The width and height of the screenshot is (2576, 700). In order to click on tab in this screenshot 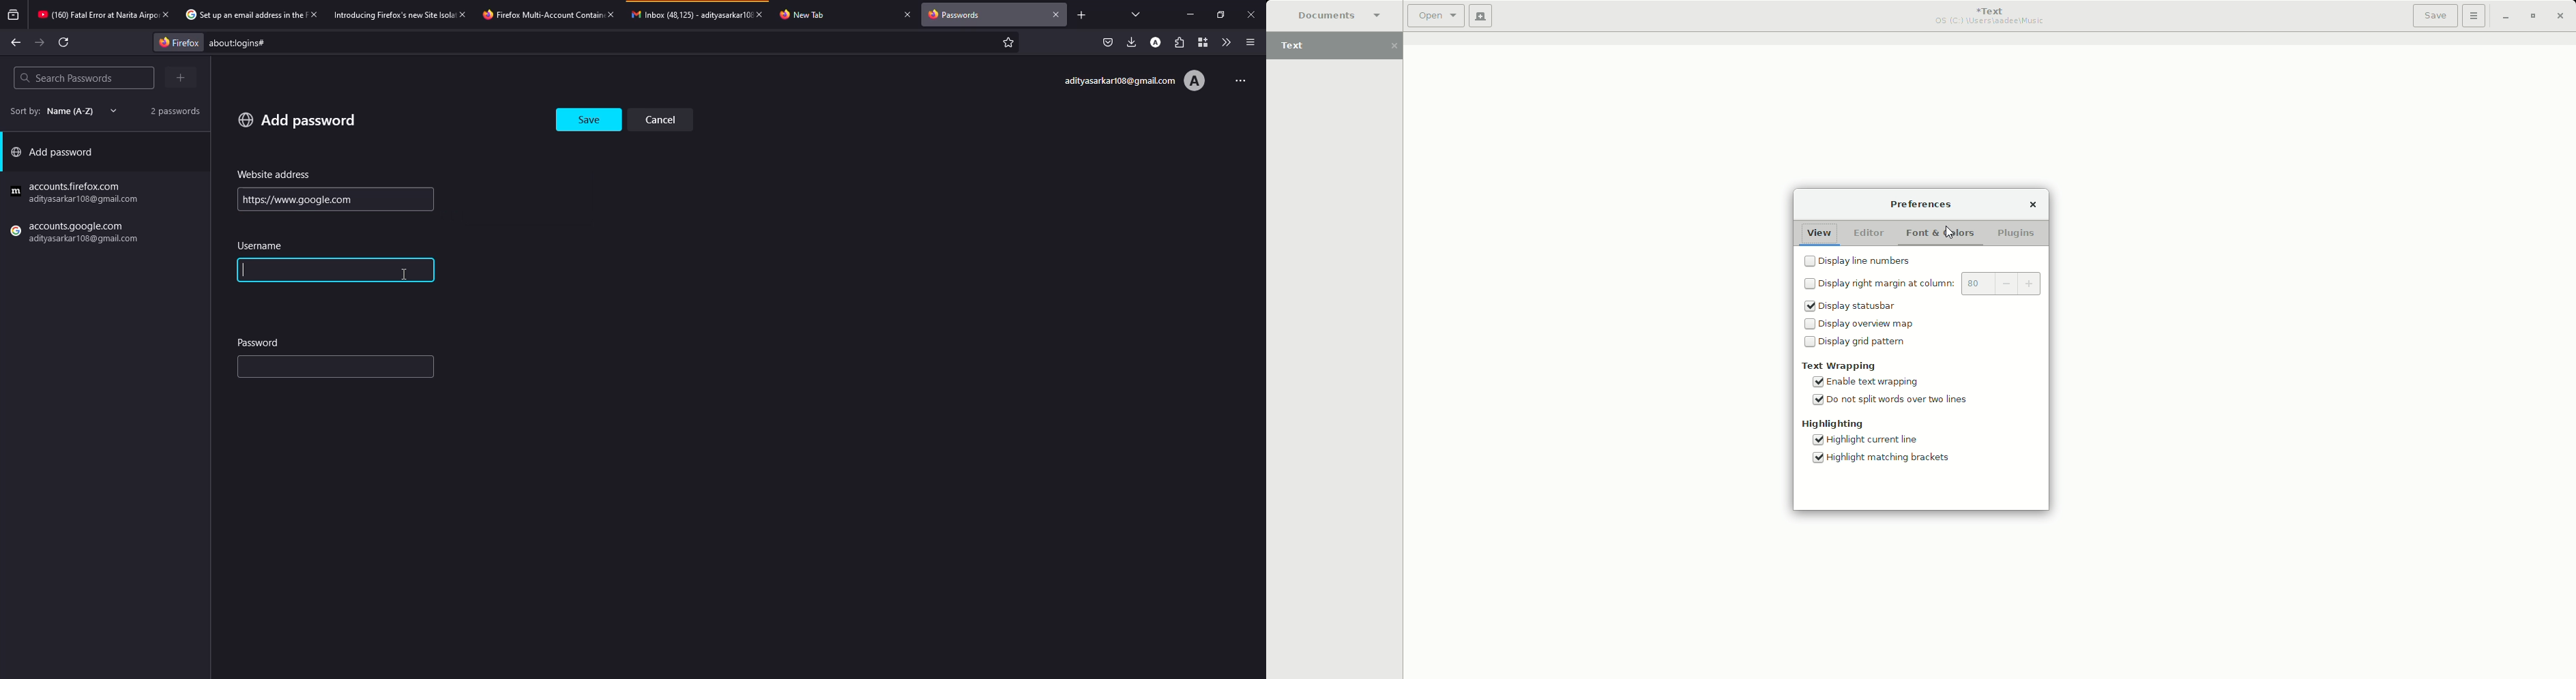, I will do `click(95, 16)`.